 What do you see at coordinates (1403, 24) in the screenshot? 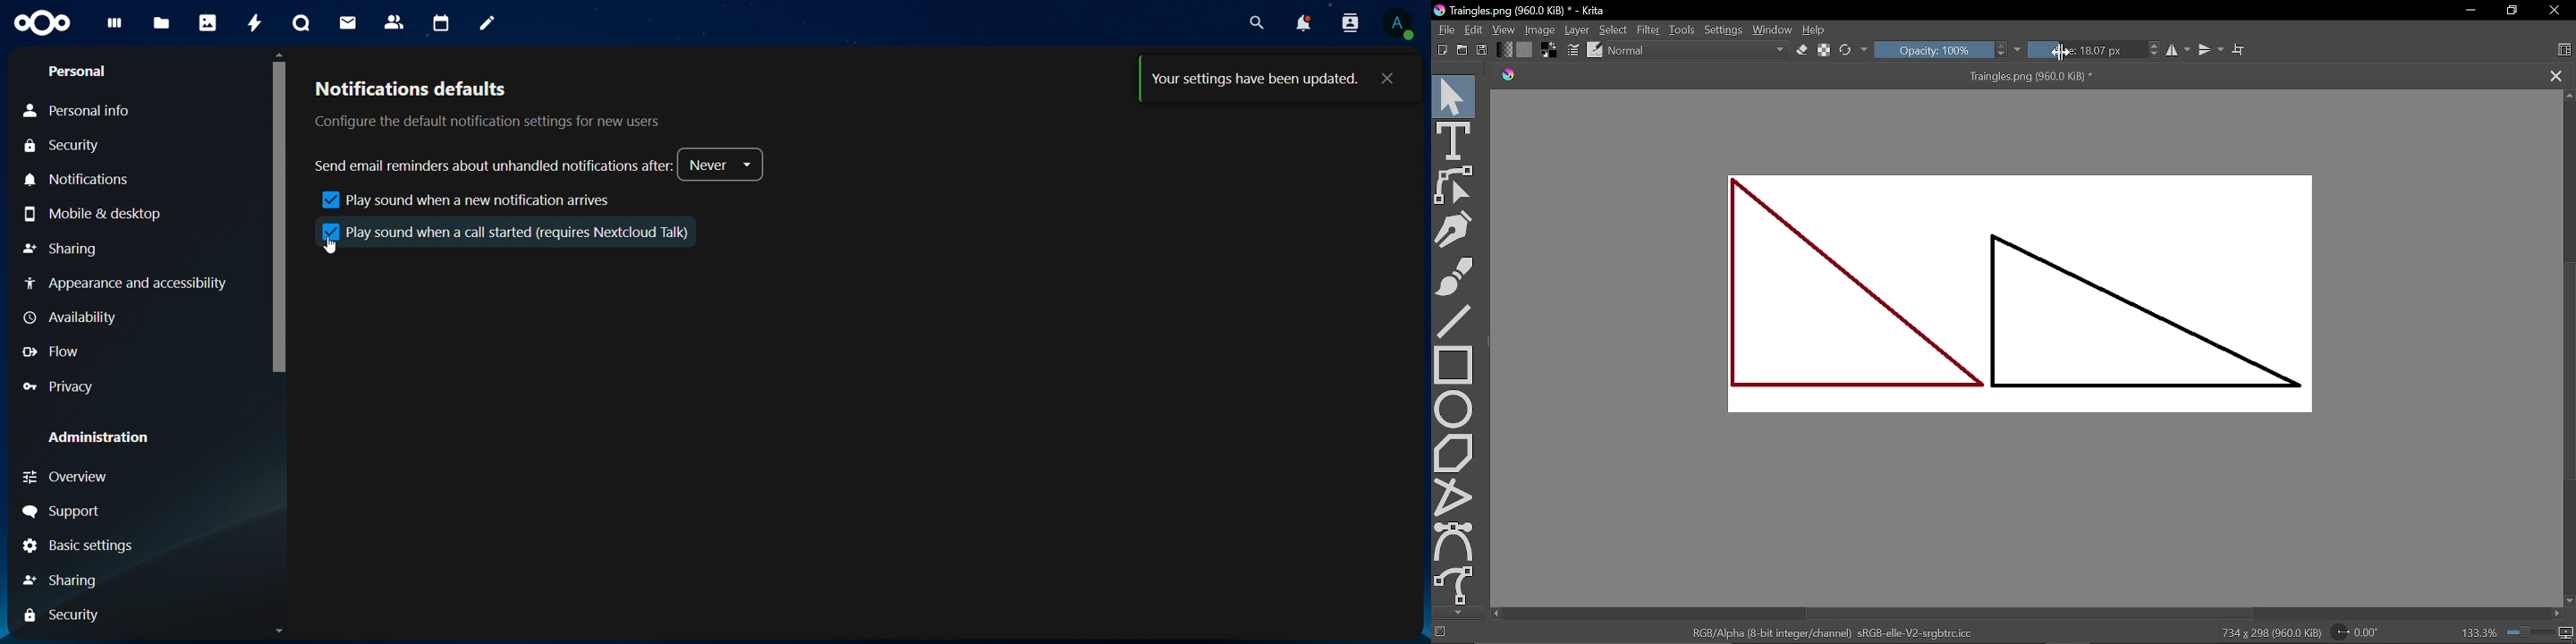
I see `View Profile` at bounding box center [1403, 24].